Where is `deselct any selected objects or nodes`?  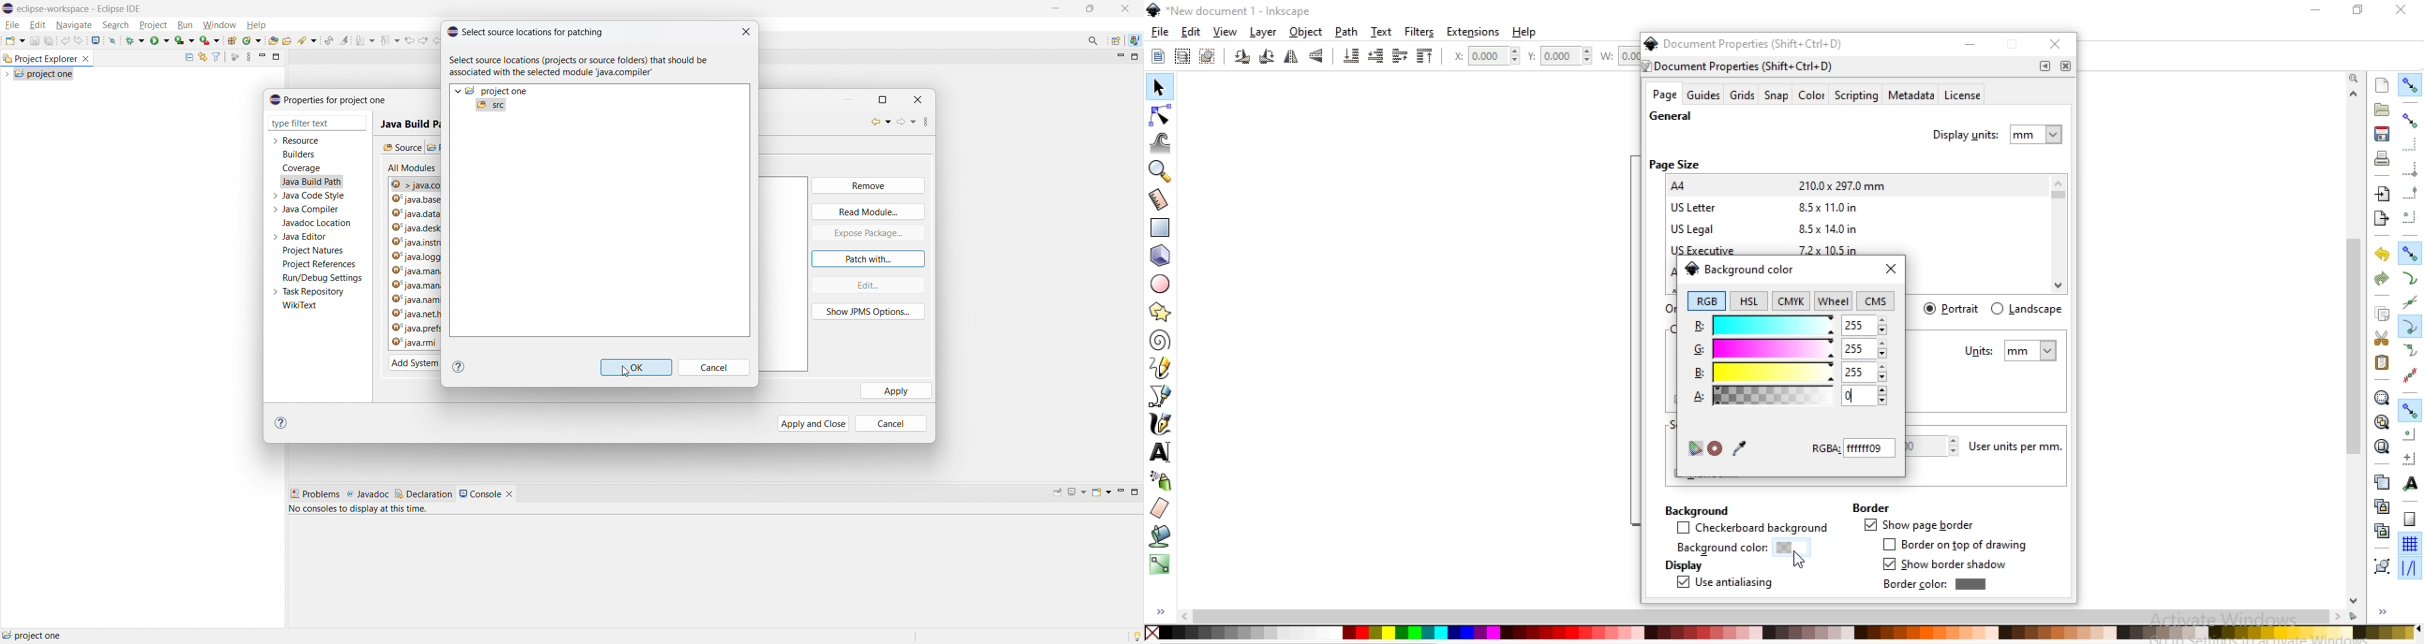 deselct any selected objects or nodes is located at coordinates (1207, 55).